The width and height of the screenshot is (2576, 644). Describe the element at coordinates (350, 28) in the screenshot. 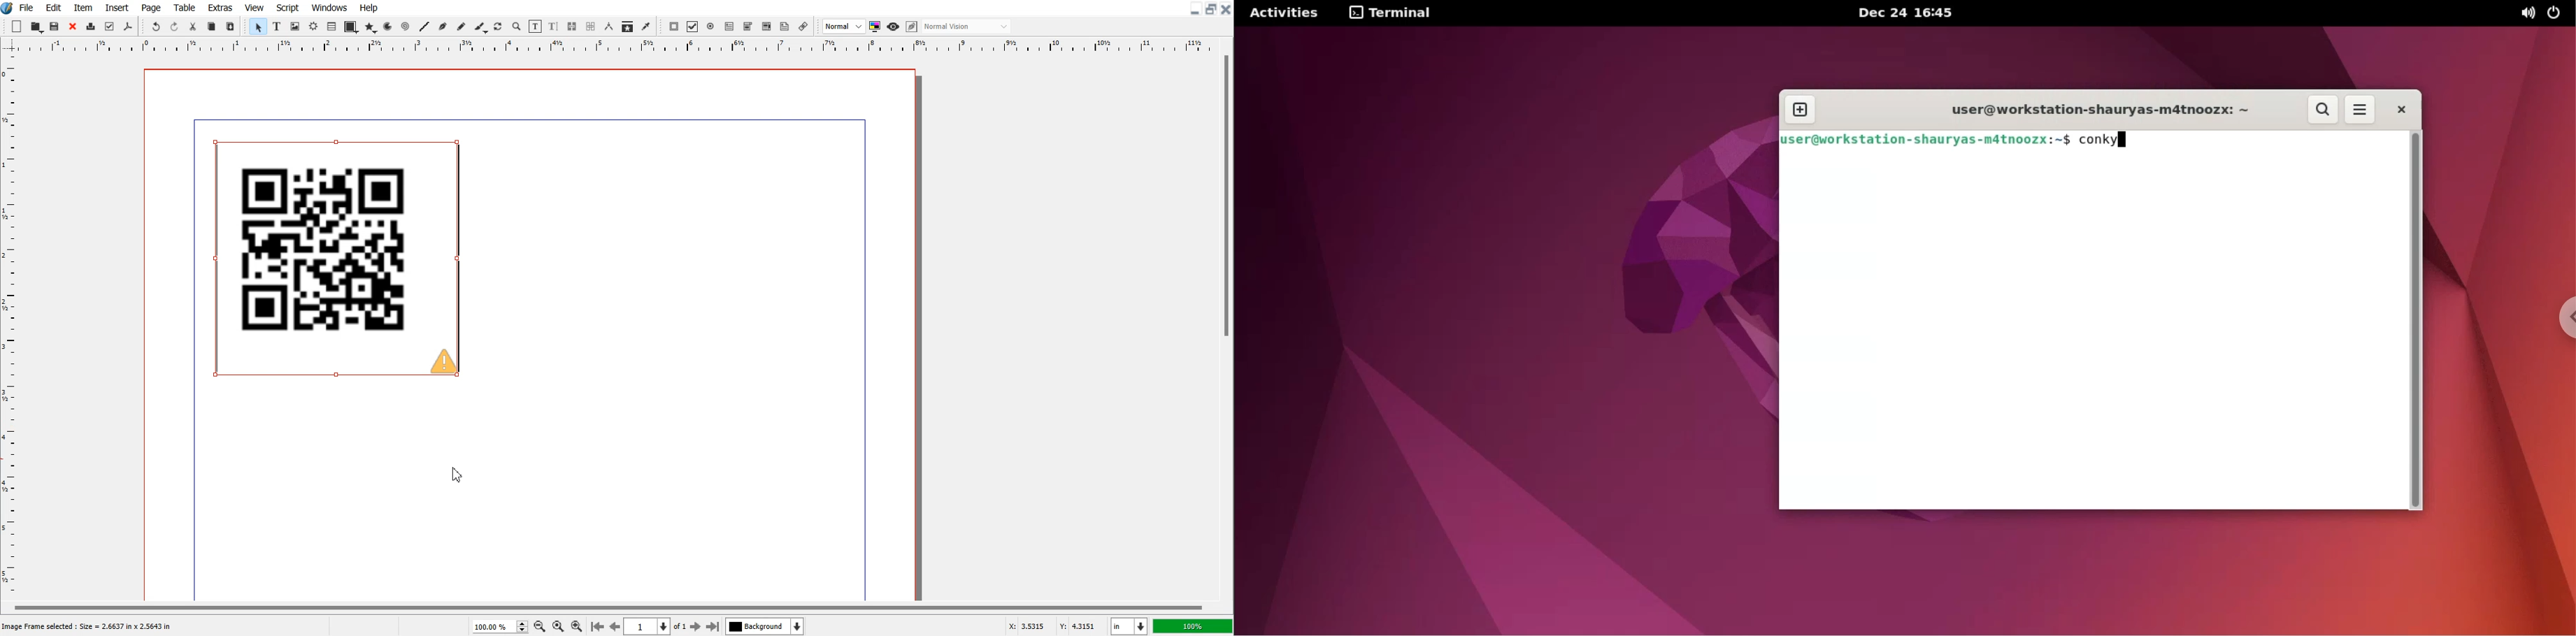

I see `Shape` at that location.